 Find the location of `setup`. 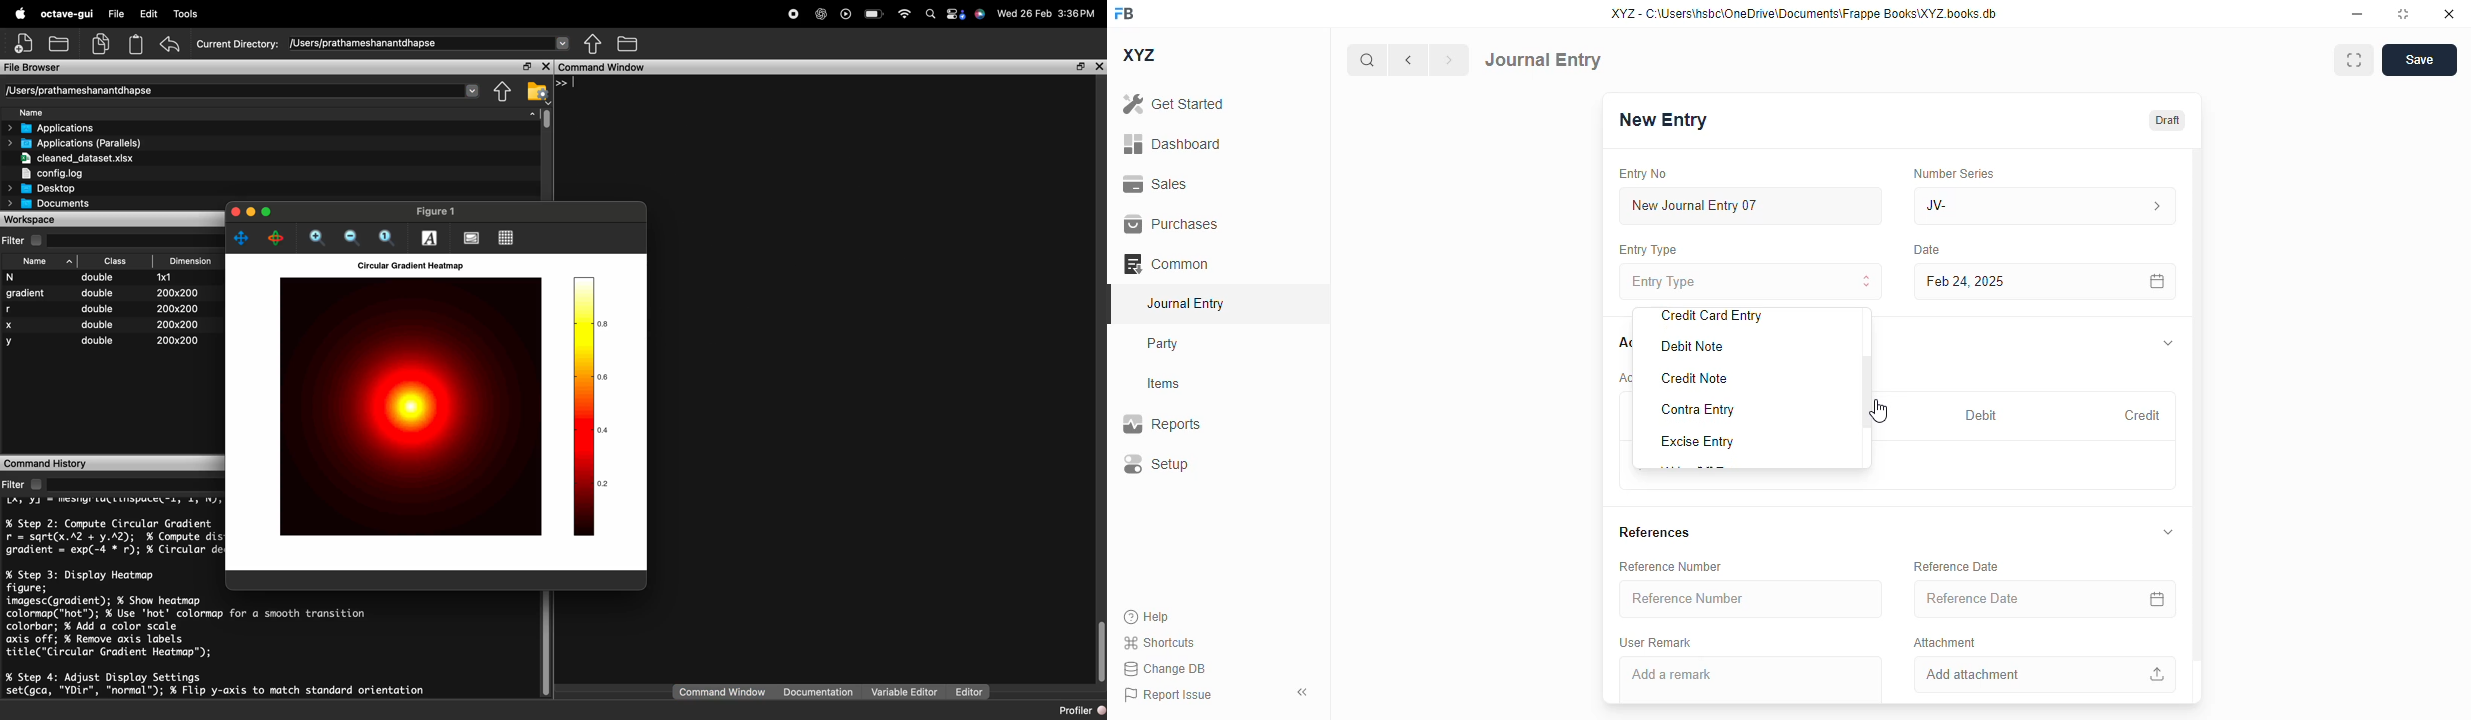

setup is located at coordinates (1156, 463).